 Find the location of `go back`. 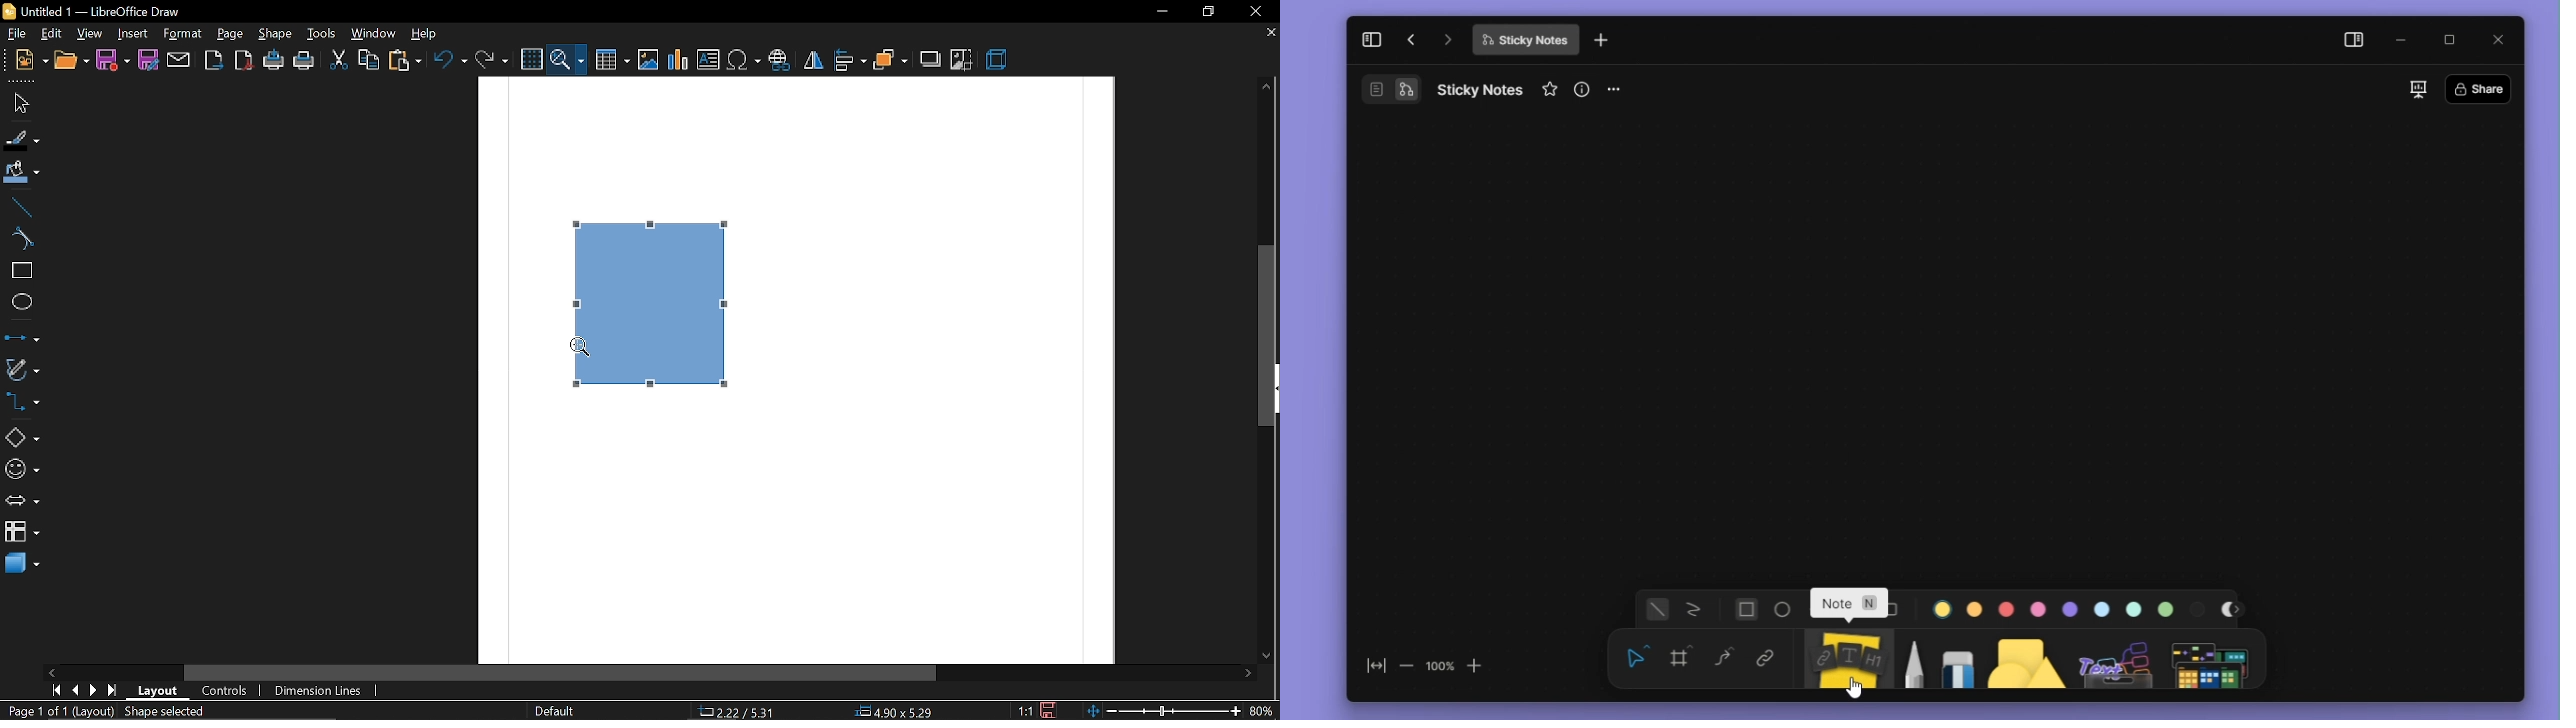

go back is located at coordinates (1408, 45).